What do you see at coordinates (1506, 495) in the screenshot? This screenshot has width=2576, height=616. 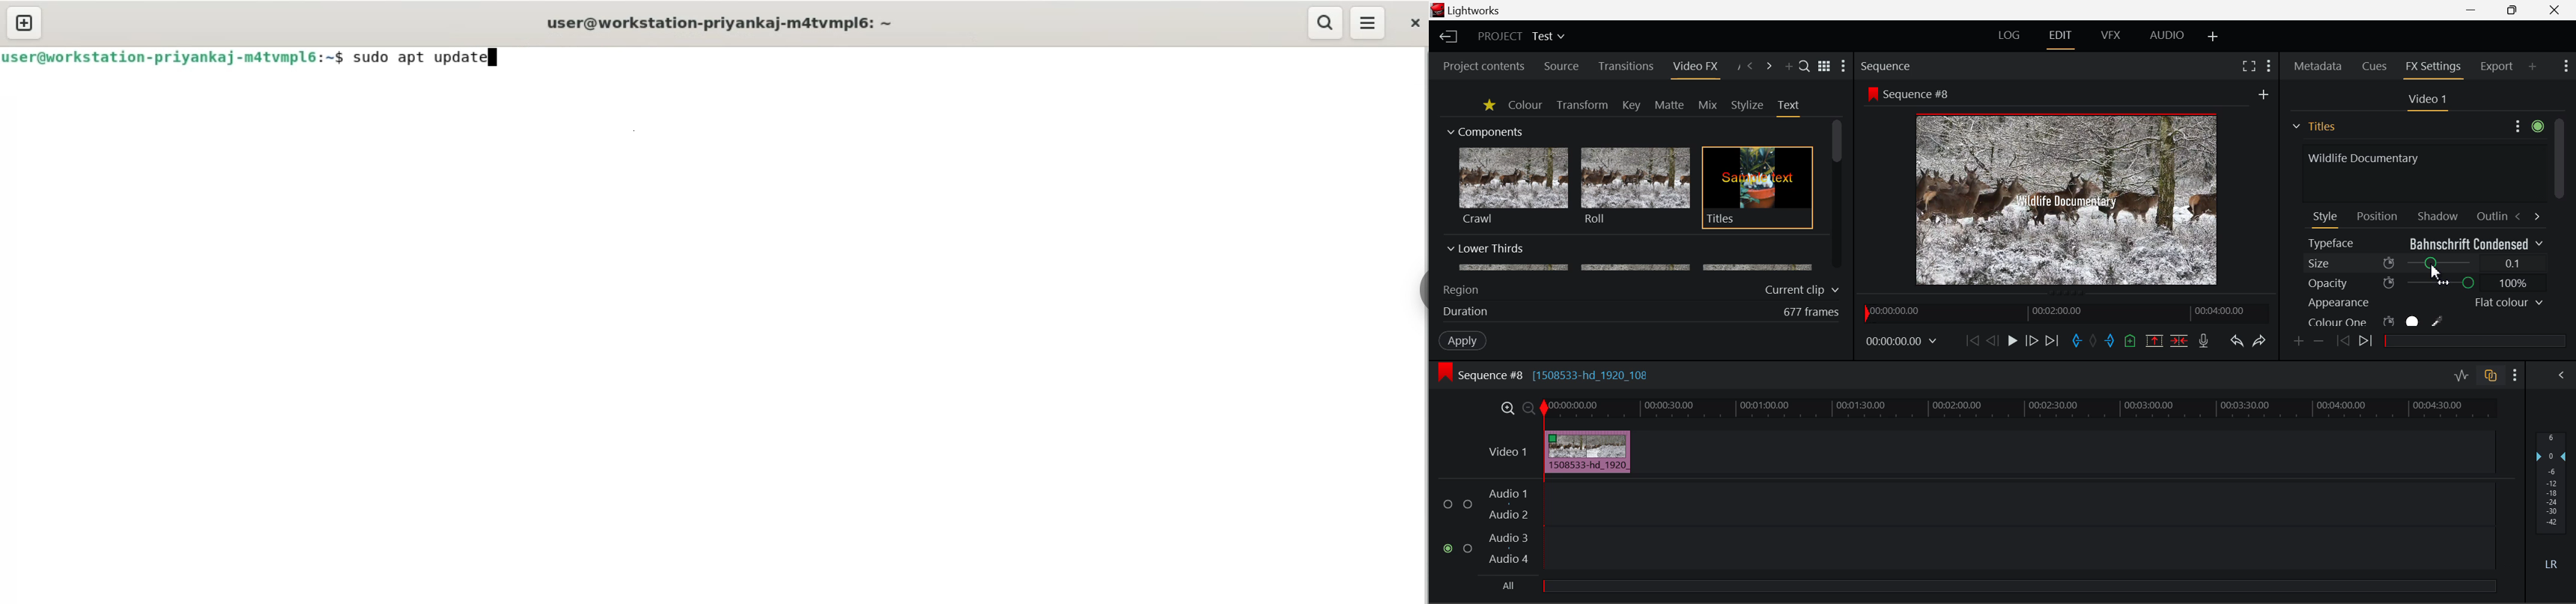 I see `Audio 1` at bounding box center [1506, 495].